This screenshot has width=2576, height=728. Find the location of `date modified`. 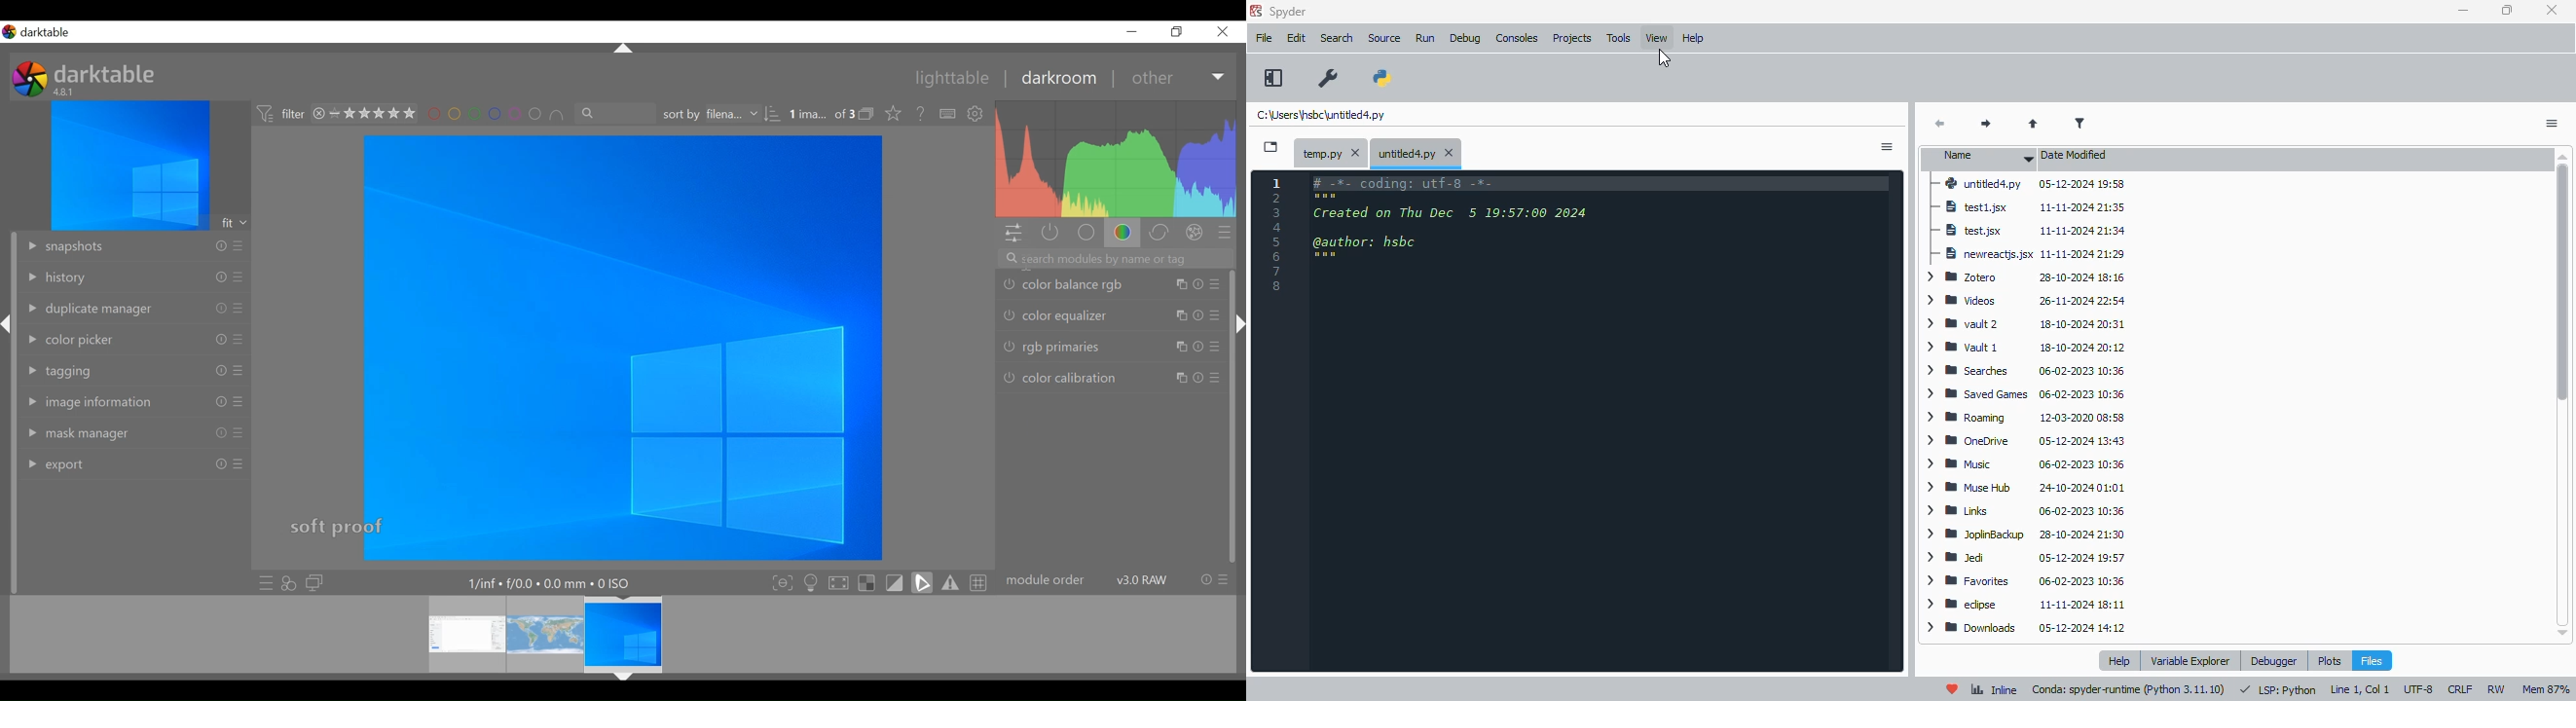

date modified is located at coordinates (2075, 154).